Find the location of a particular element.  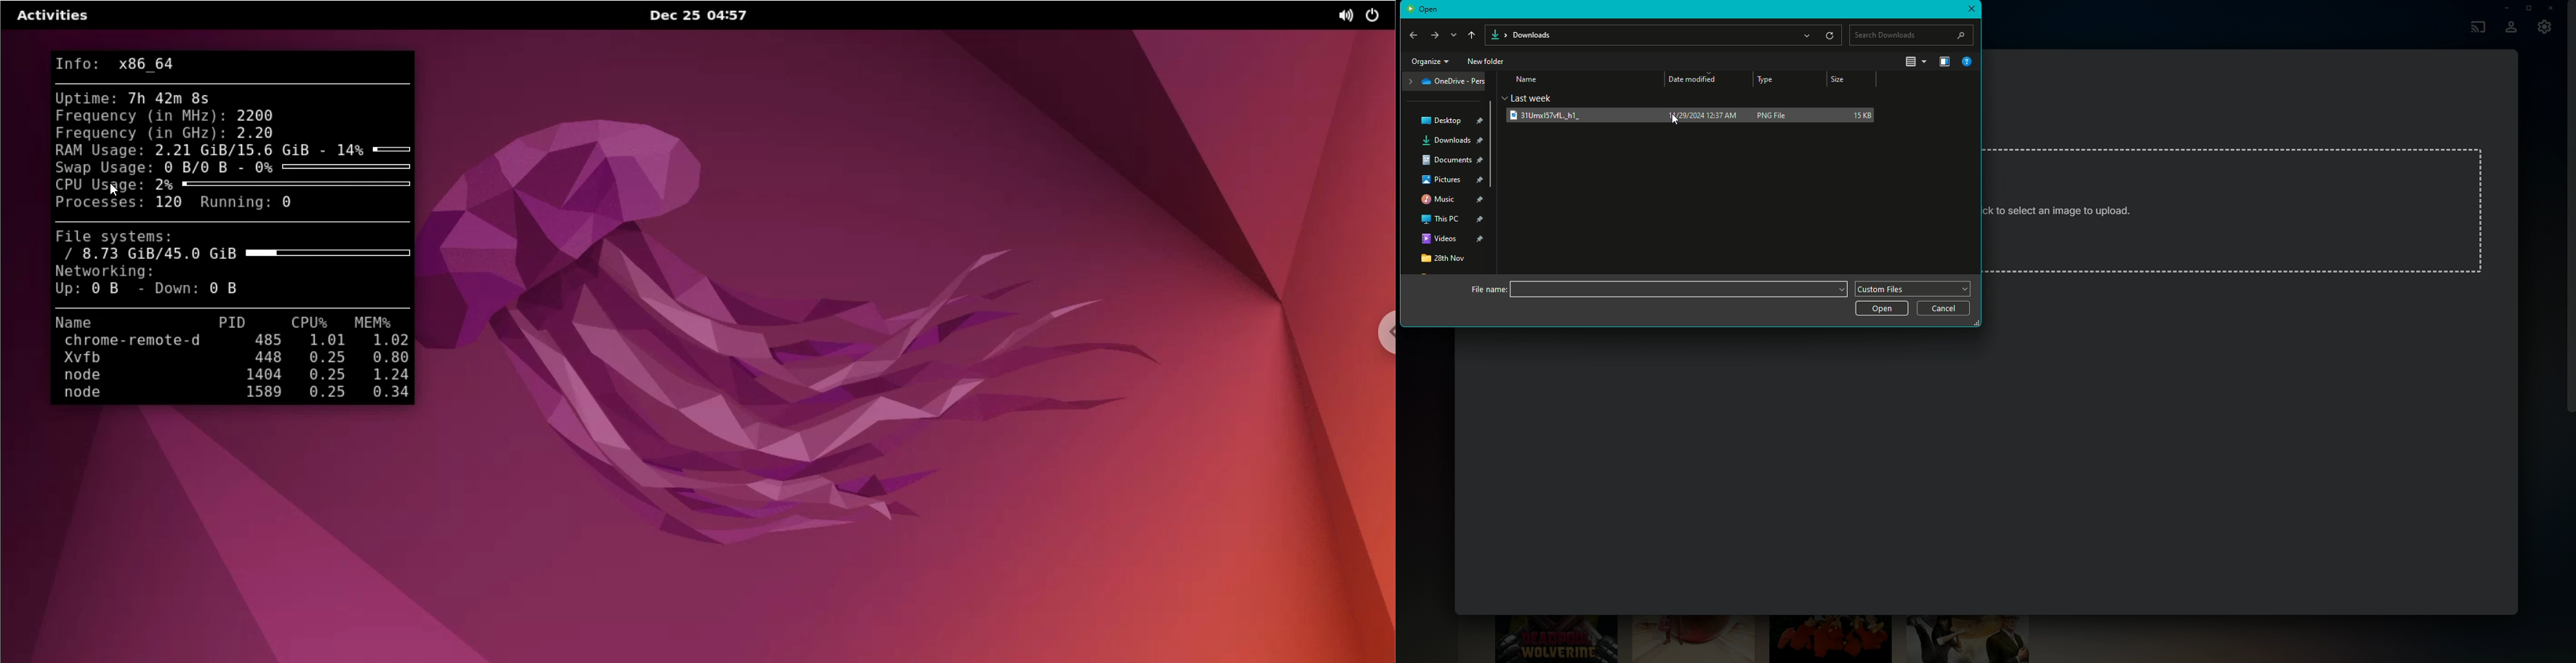

OneDrive is located at coordinates (1447, 84).